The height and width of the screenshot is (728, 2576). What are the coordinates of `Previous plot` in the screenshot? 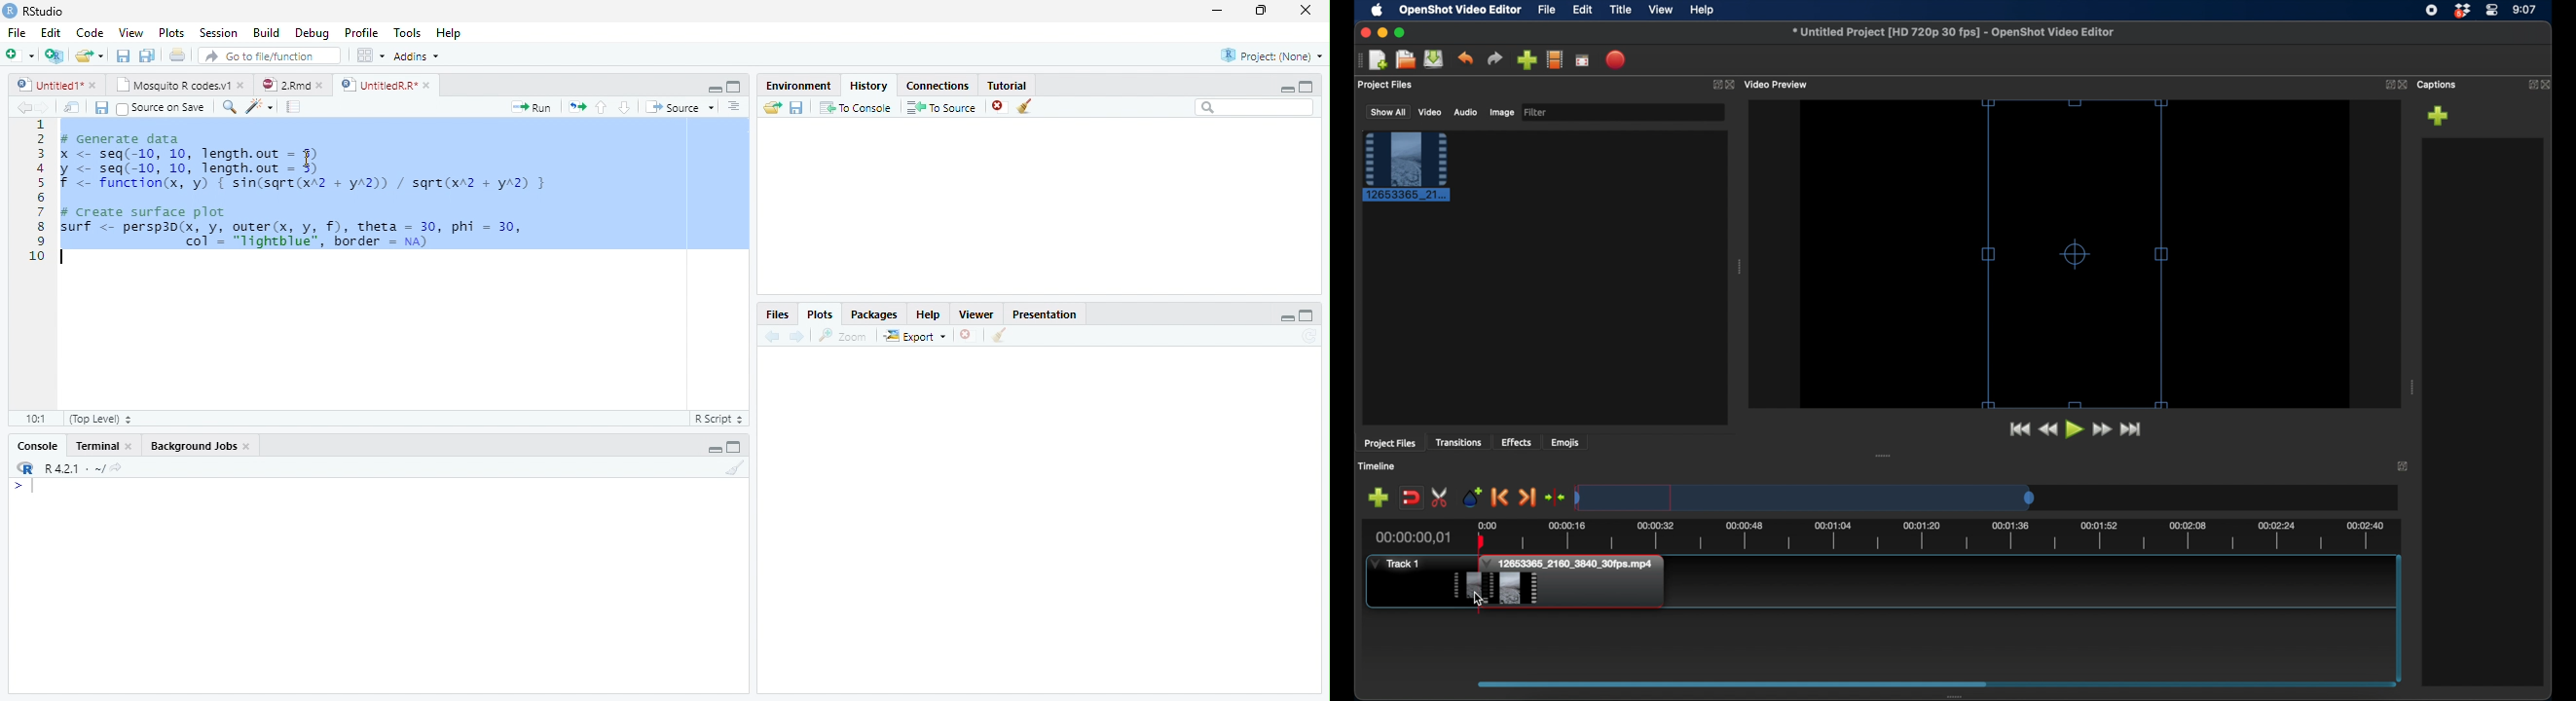 It's located at (772, 336).